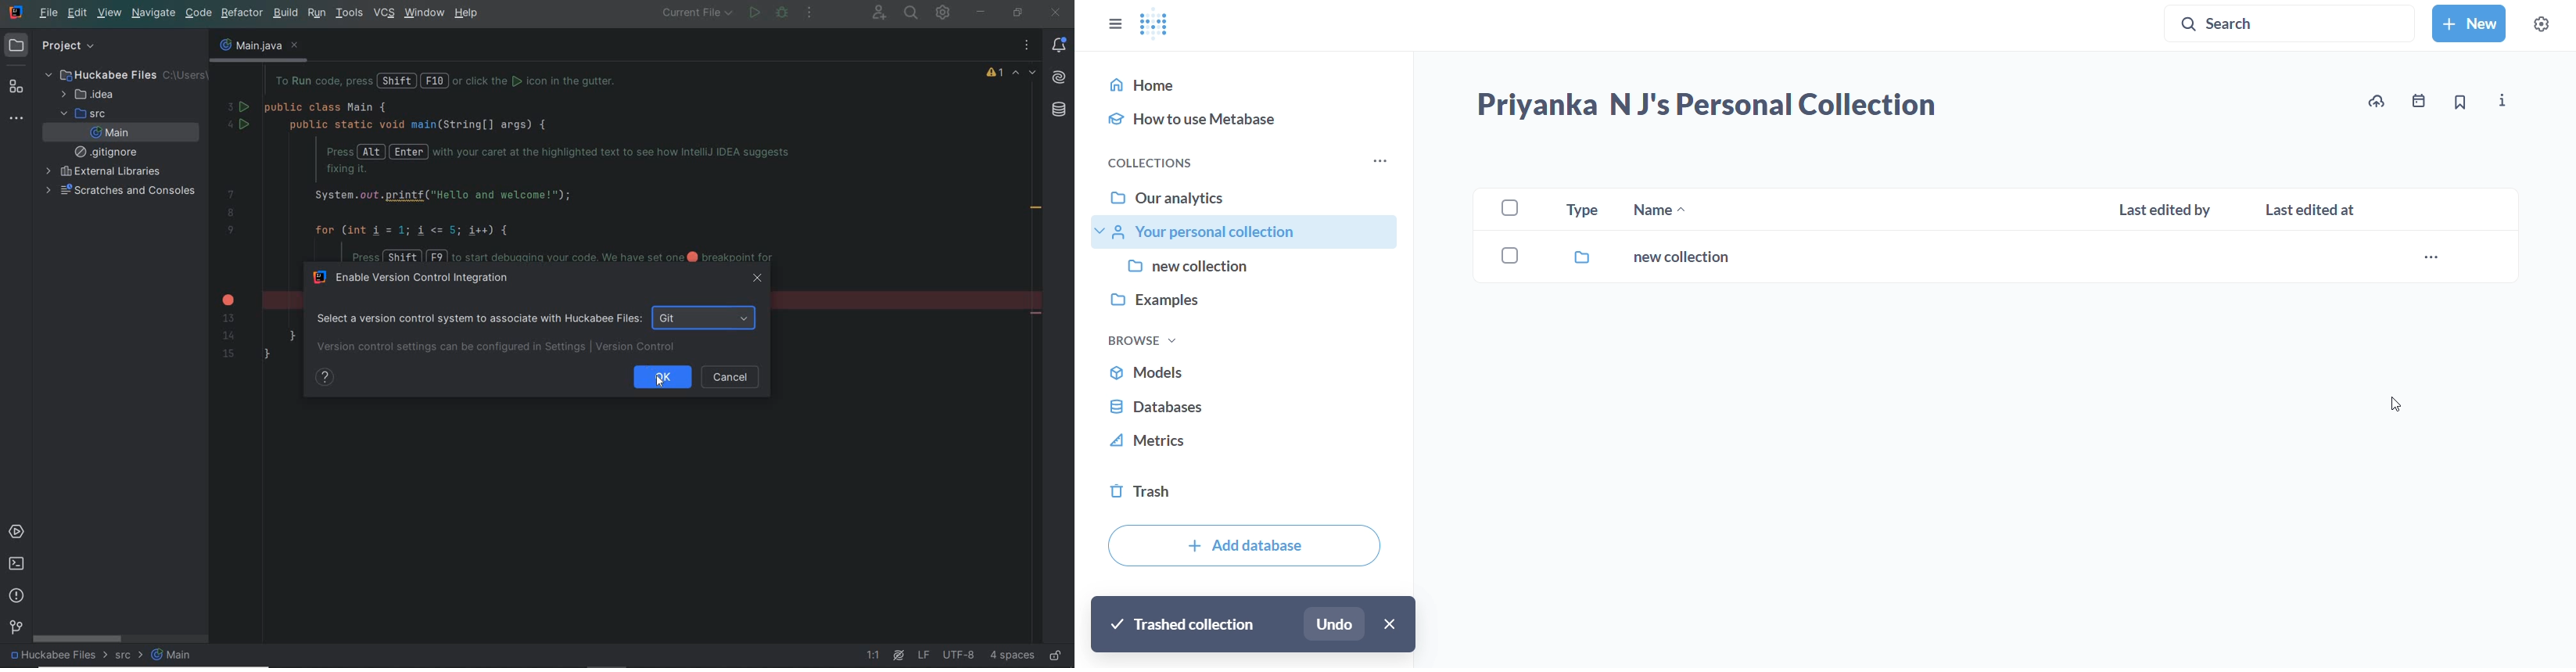 The height and width of the screenshot is (672, 2576). What do you see at coordinates (501, 346) in the screenshot?
I see `version control settings can be configured in settings` at bounding box center [501, 346].